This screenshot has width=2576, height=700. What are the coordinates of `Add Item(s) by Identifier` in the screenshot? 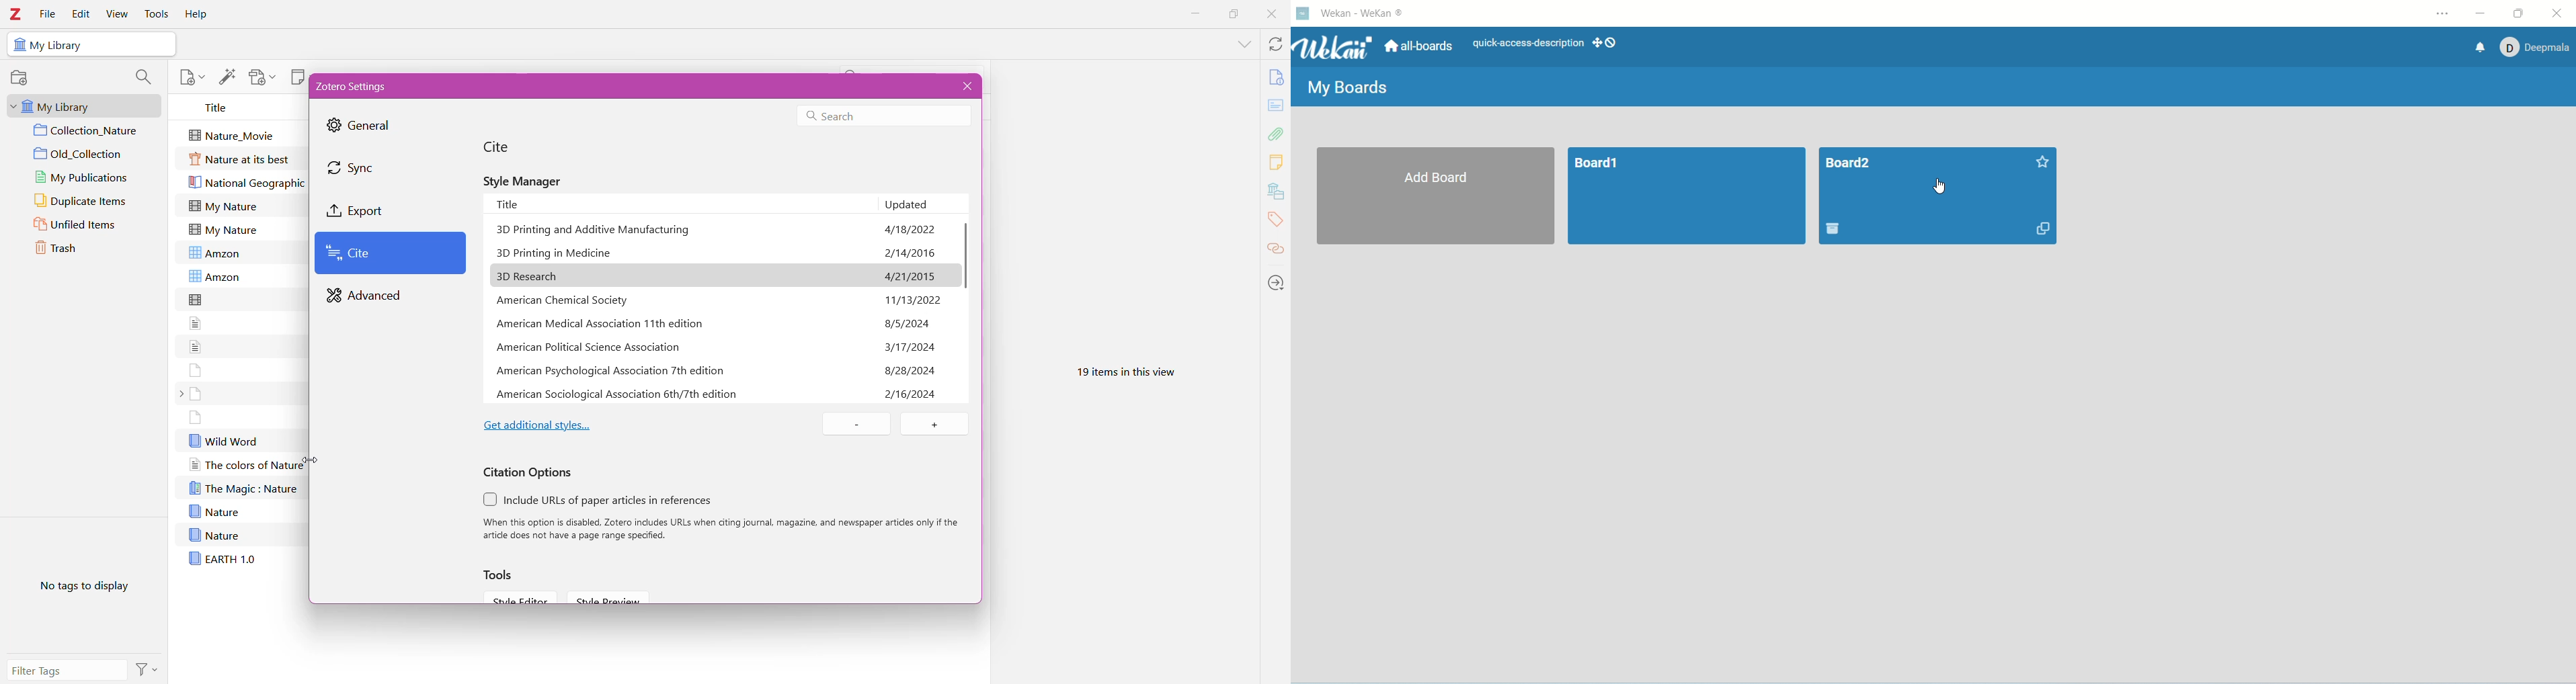 It's located at (227, 76).